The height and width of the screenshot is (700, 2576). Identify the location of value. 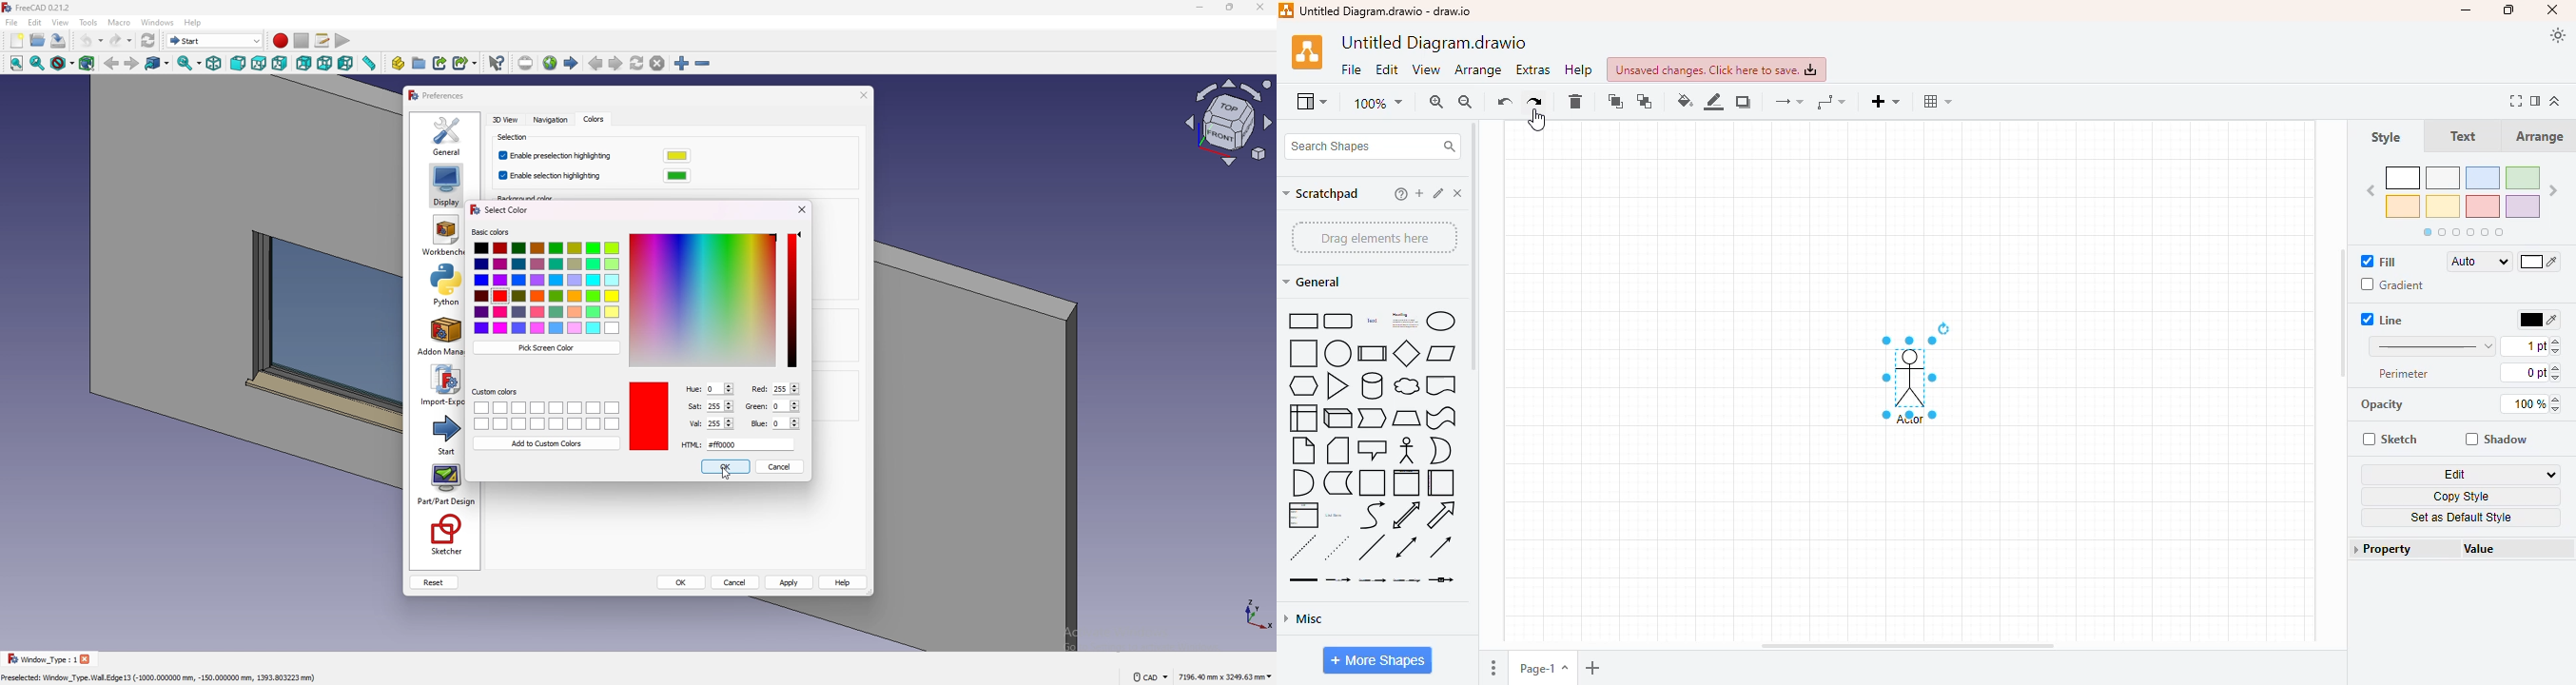
(2487, 549).